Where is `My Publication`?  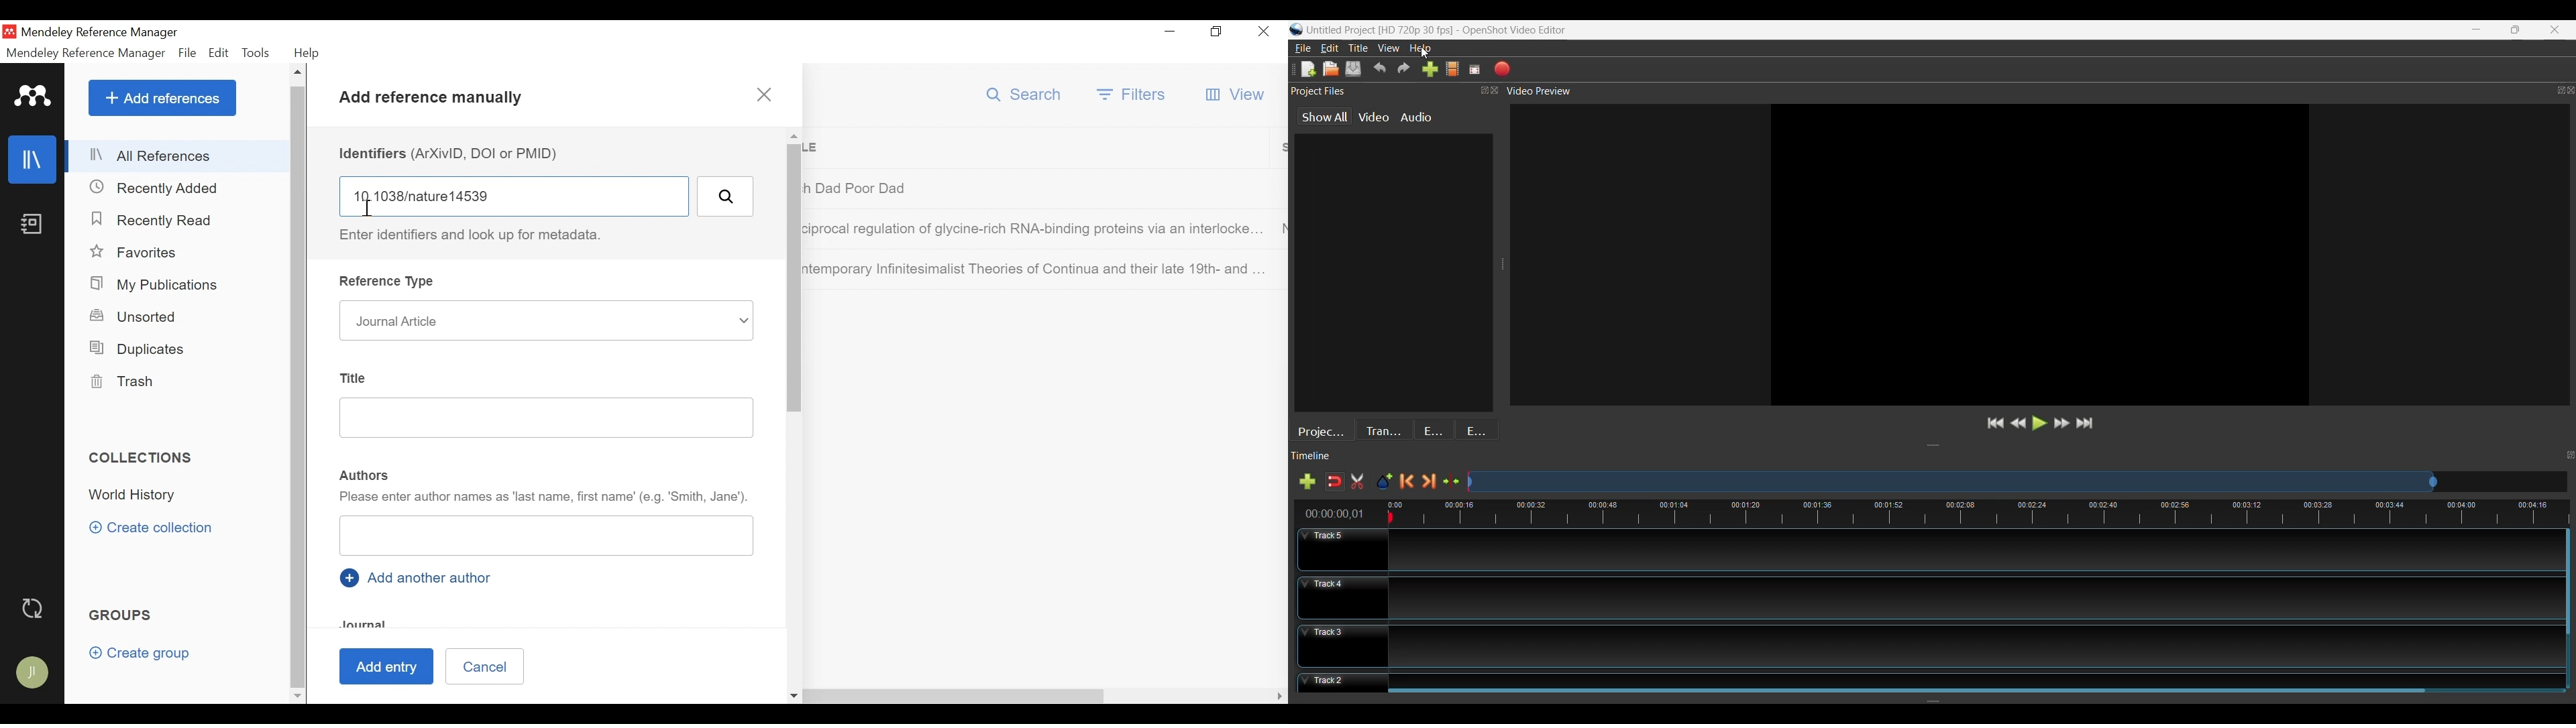
My Publication is located at coordinates (156, 284).